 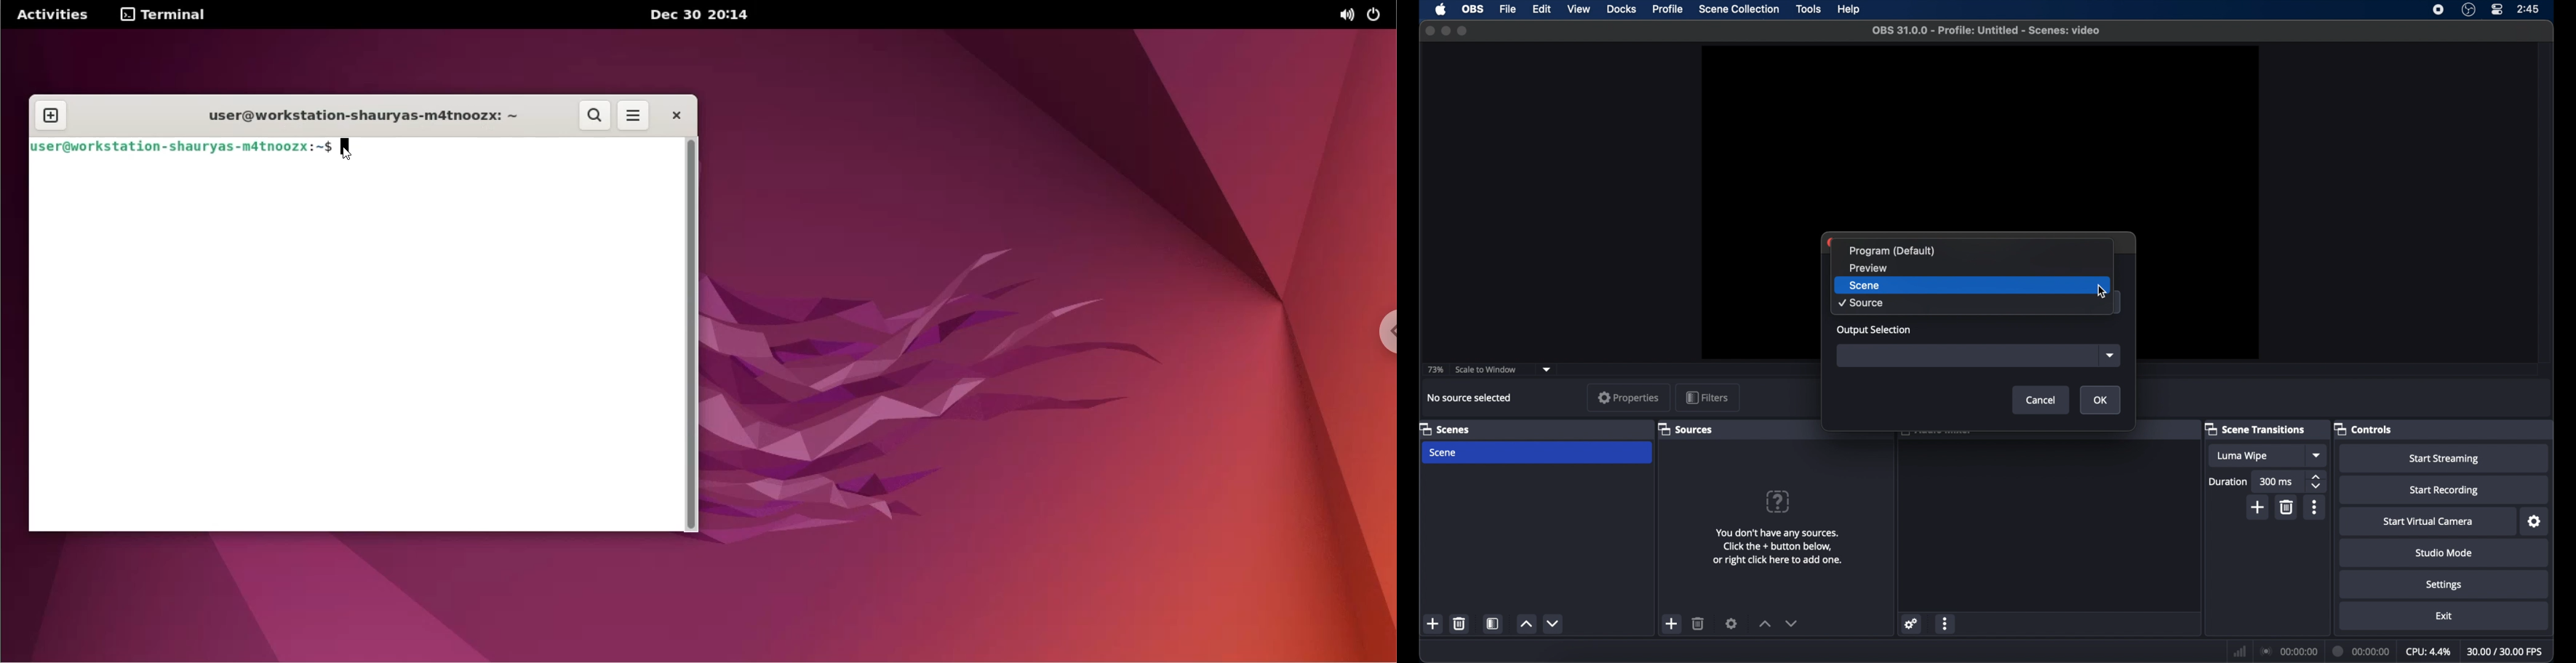 I want to click on scenes, so click(x=1443, y=428).